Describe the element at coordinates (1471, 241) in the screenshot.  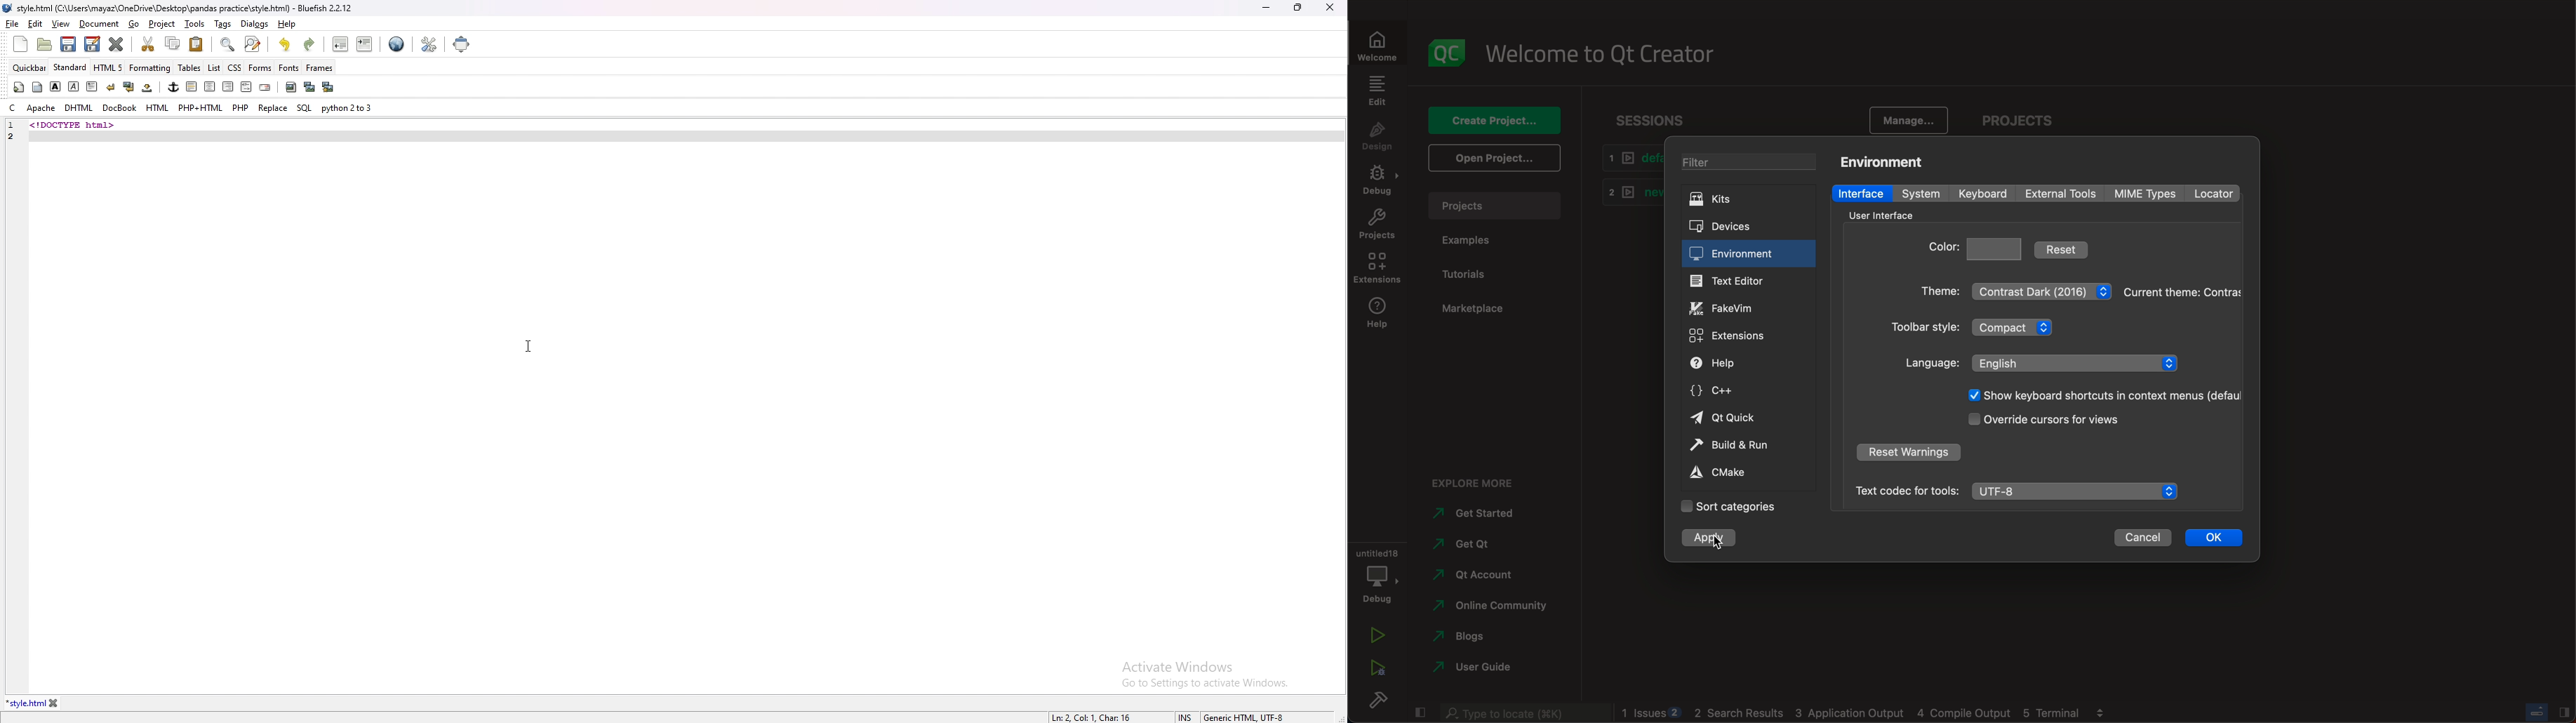
I see `examples` at that location.